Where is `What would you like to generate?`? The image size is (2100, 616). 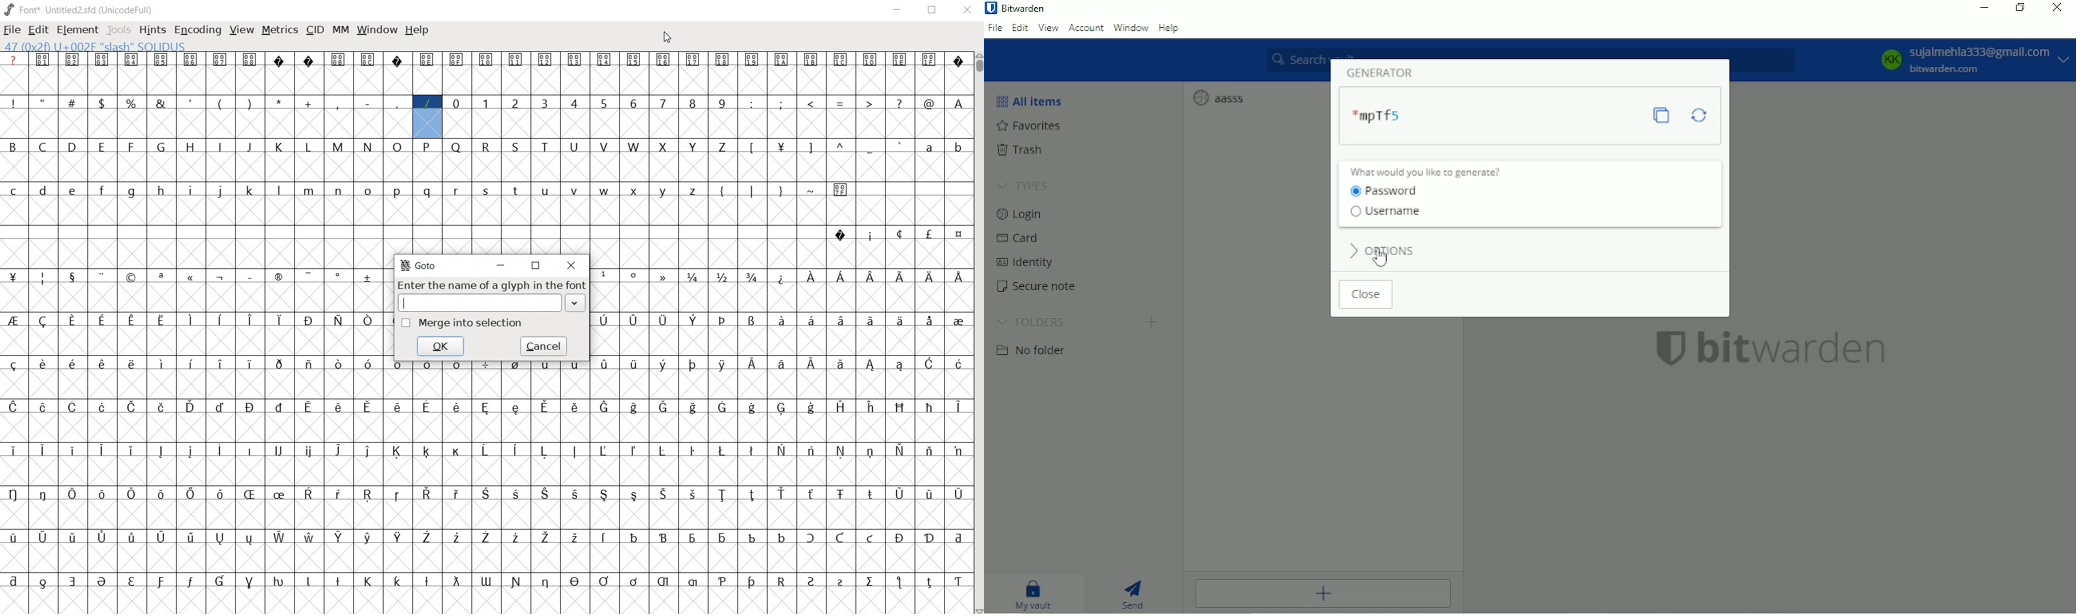
What would you like to generate? is located at coordinates (1428, 171).